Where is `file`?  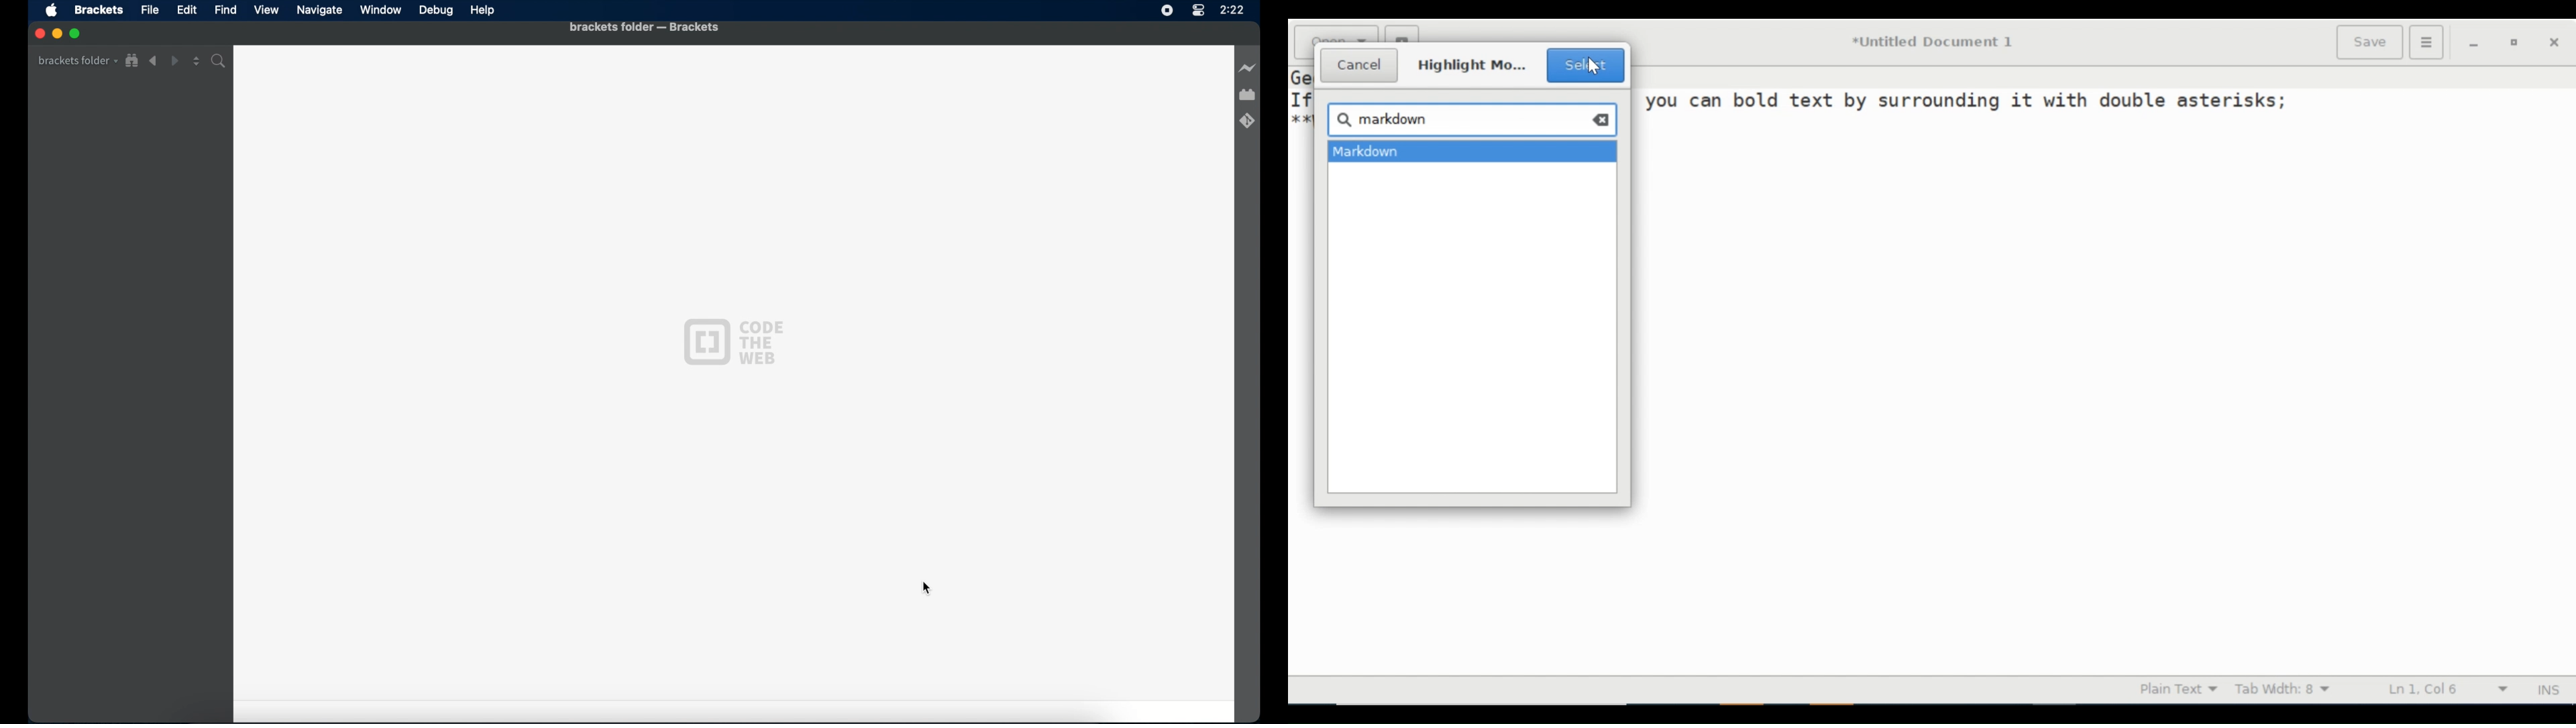 file is located at coordinates (150, 9).